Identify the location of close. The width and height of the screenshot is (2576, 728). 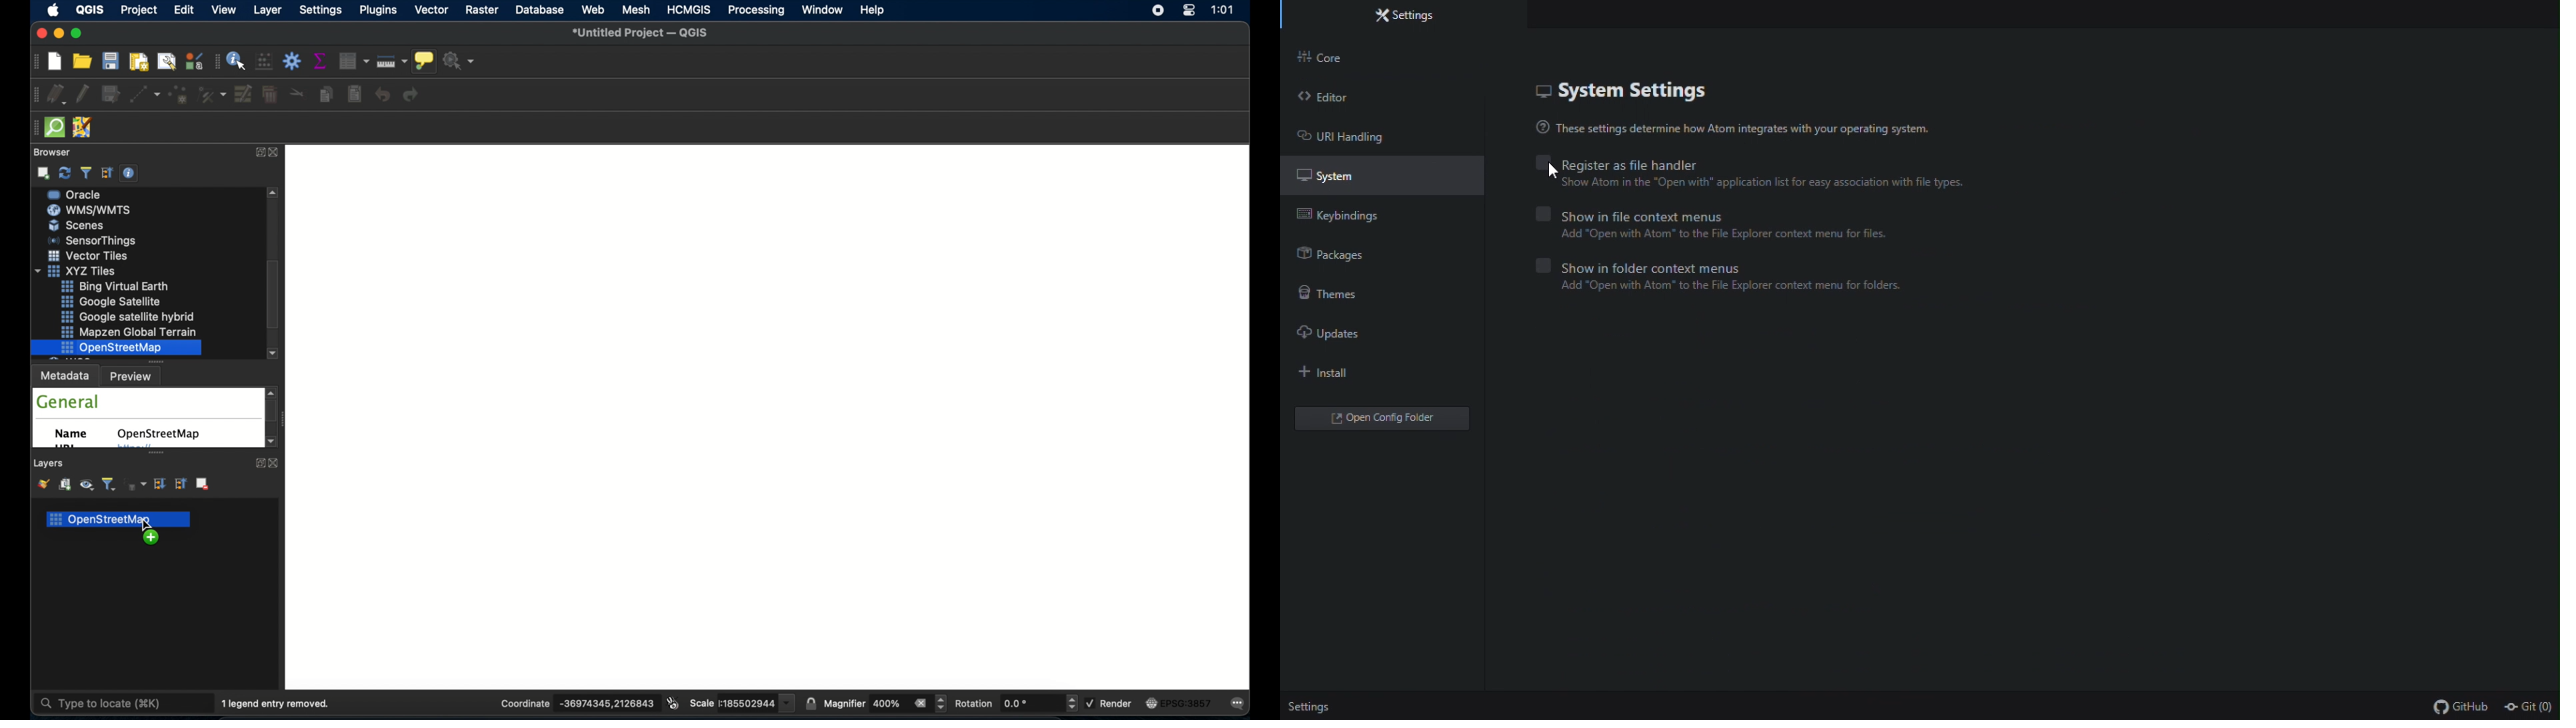
(277, 463).